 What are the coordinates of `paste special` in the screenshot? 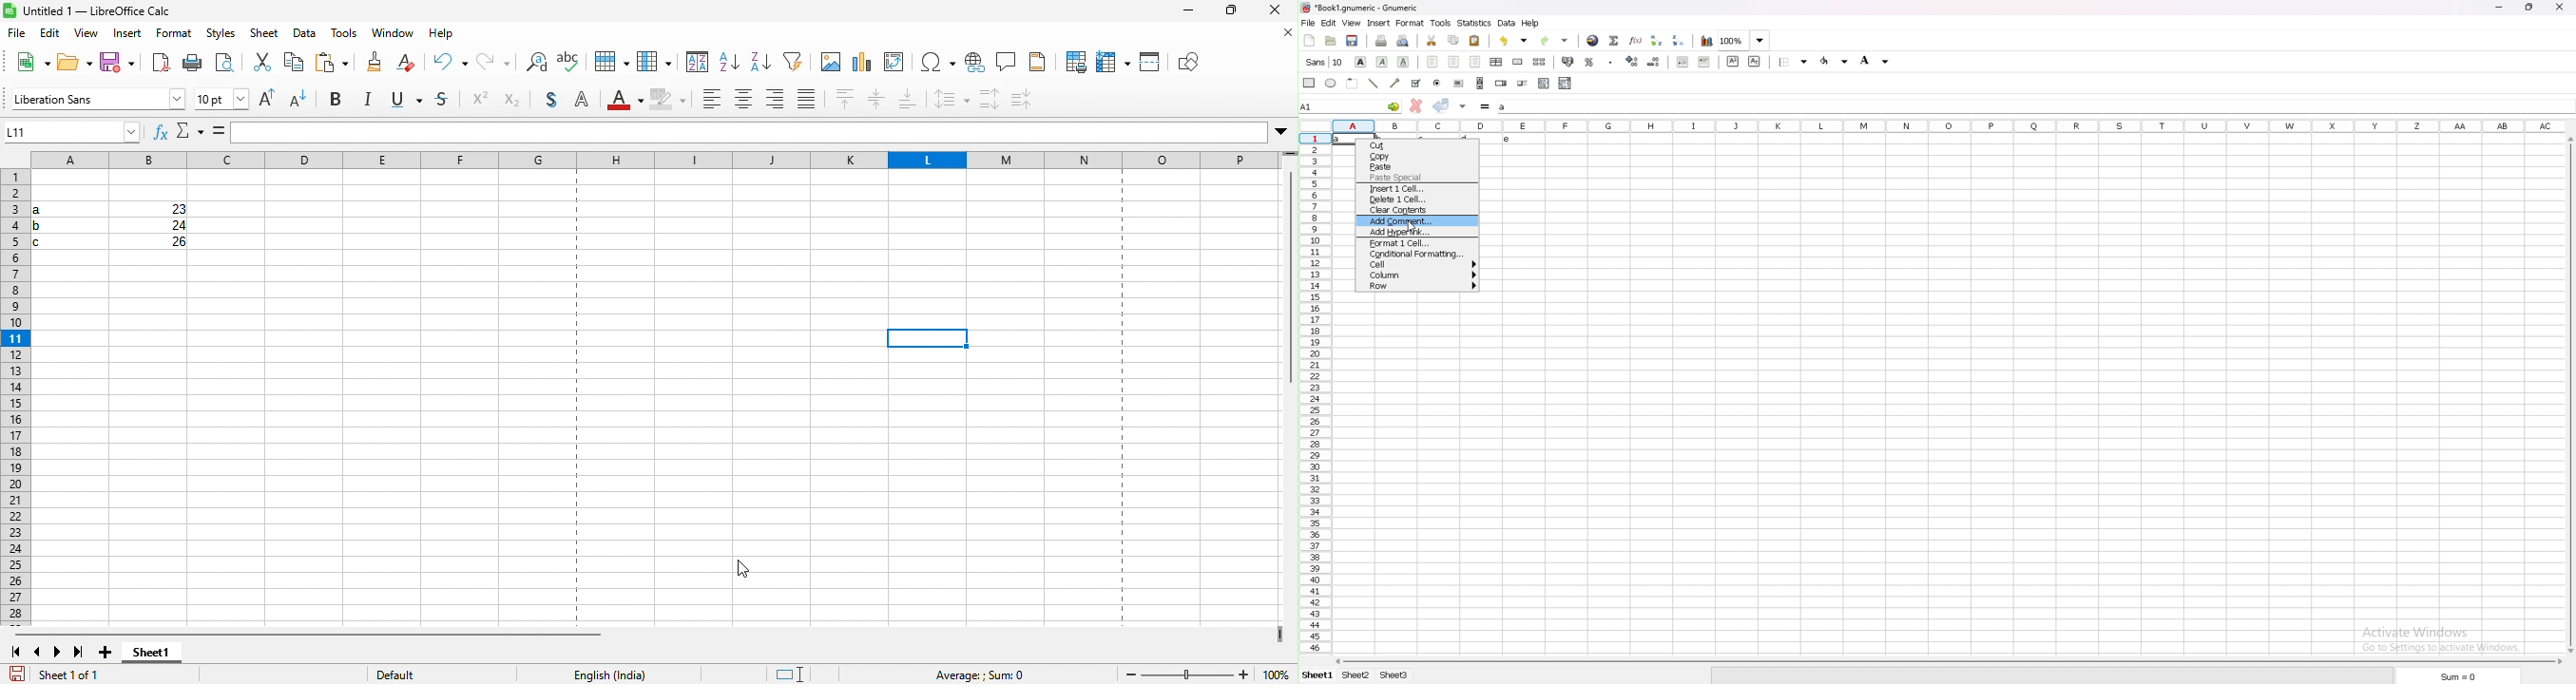 It's located at (1418, 177).